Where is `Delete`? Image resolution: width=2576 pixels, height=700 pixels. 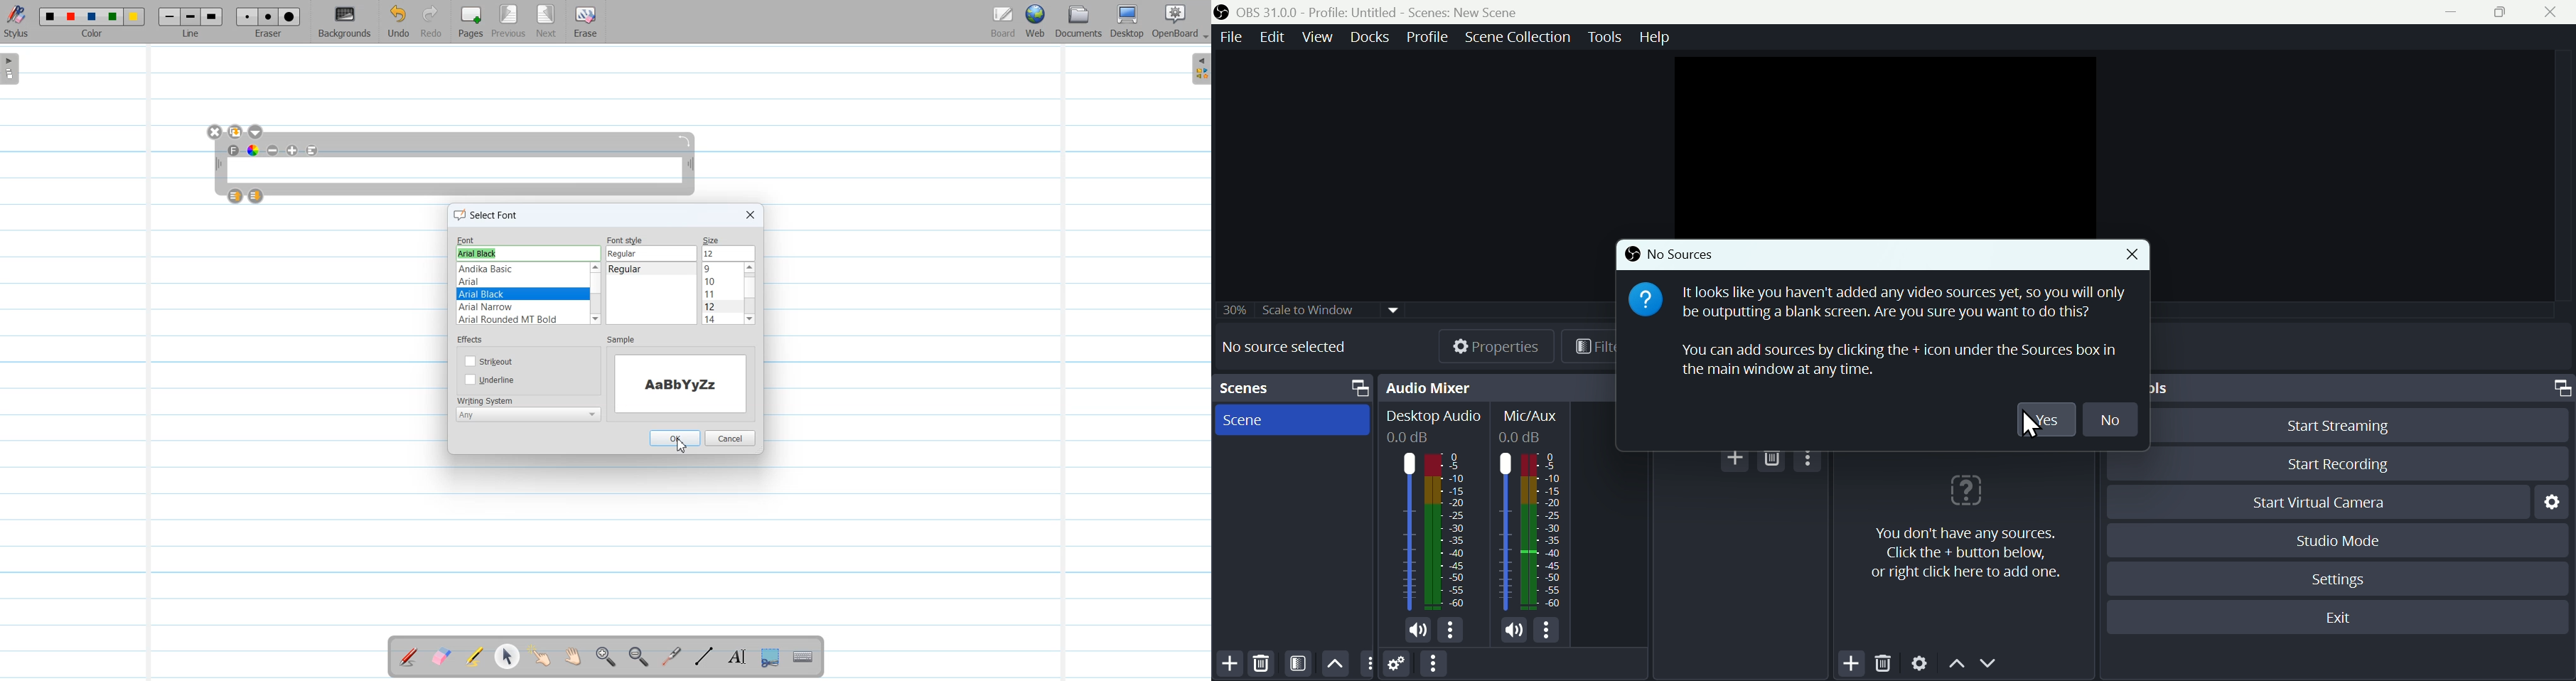 Delete is located at coordinates (1265, 663).